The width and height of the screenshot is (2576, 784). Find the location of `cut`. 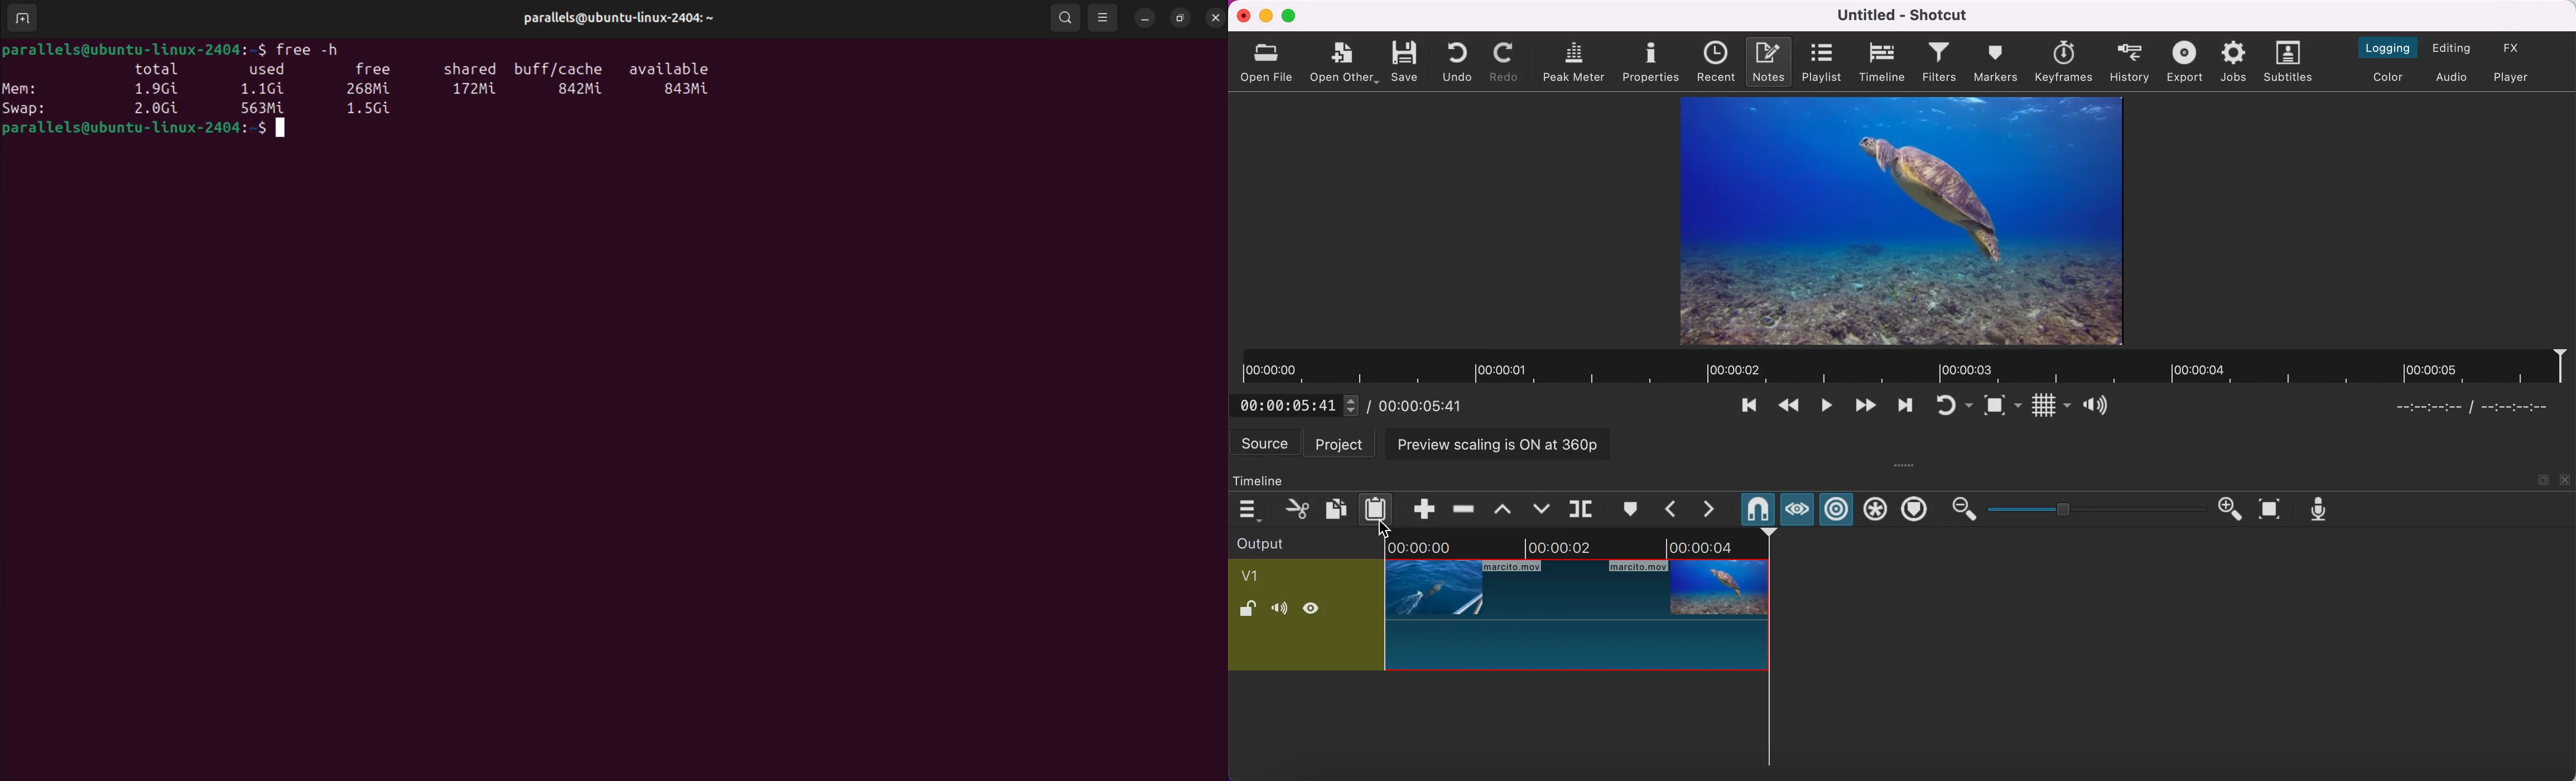

cut is located at coordinates (1294, 507).